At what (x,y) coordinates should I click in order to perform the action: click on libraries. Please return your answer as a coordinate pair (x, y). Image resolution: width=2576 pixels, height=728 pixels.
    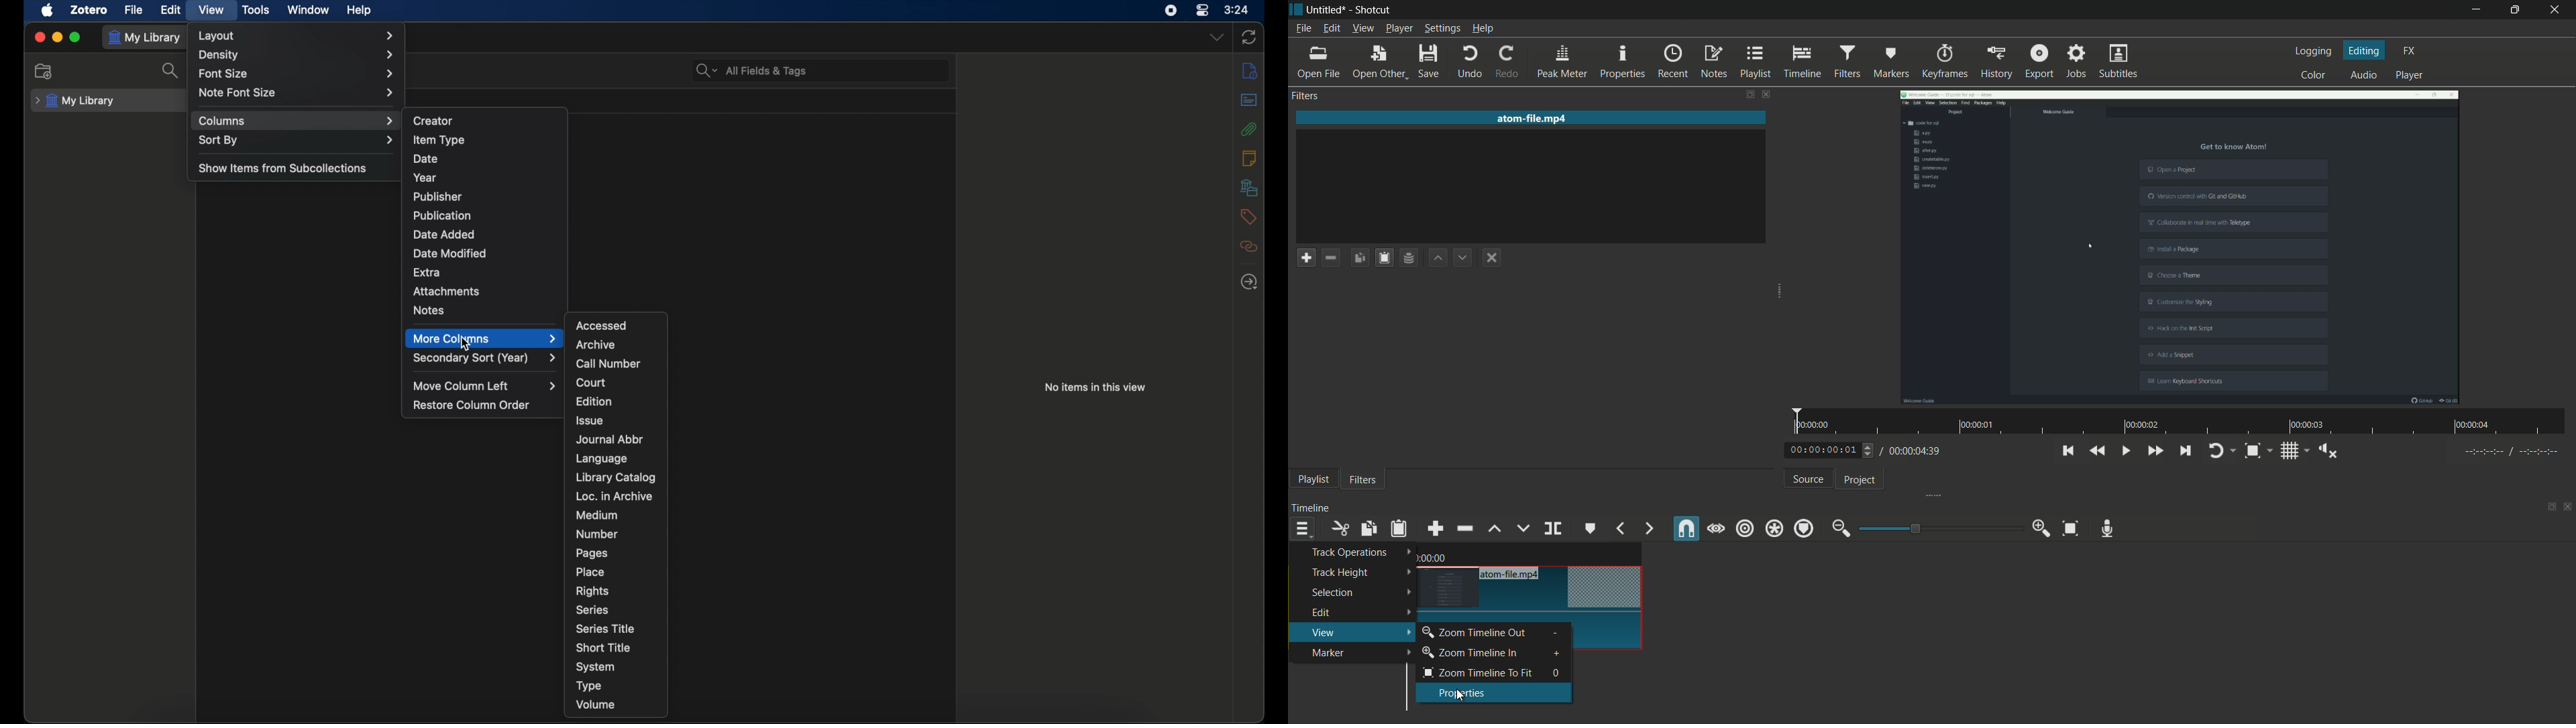
    Looking at the image, I should click on (1248, 187).